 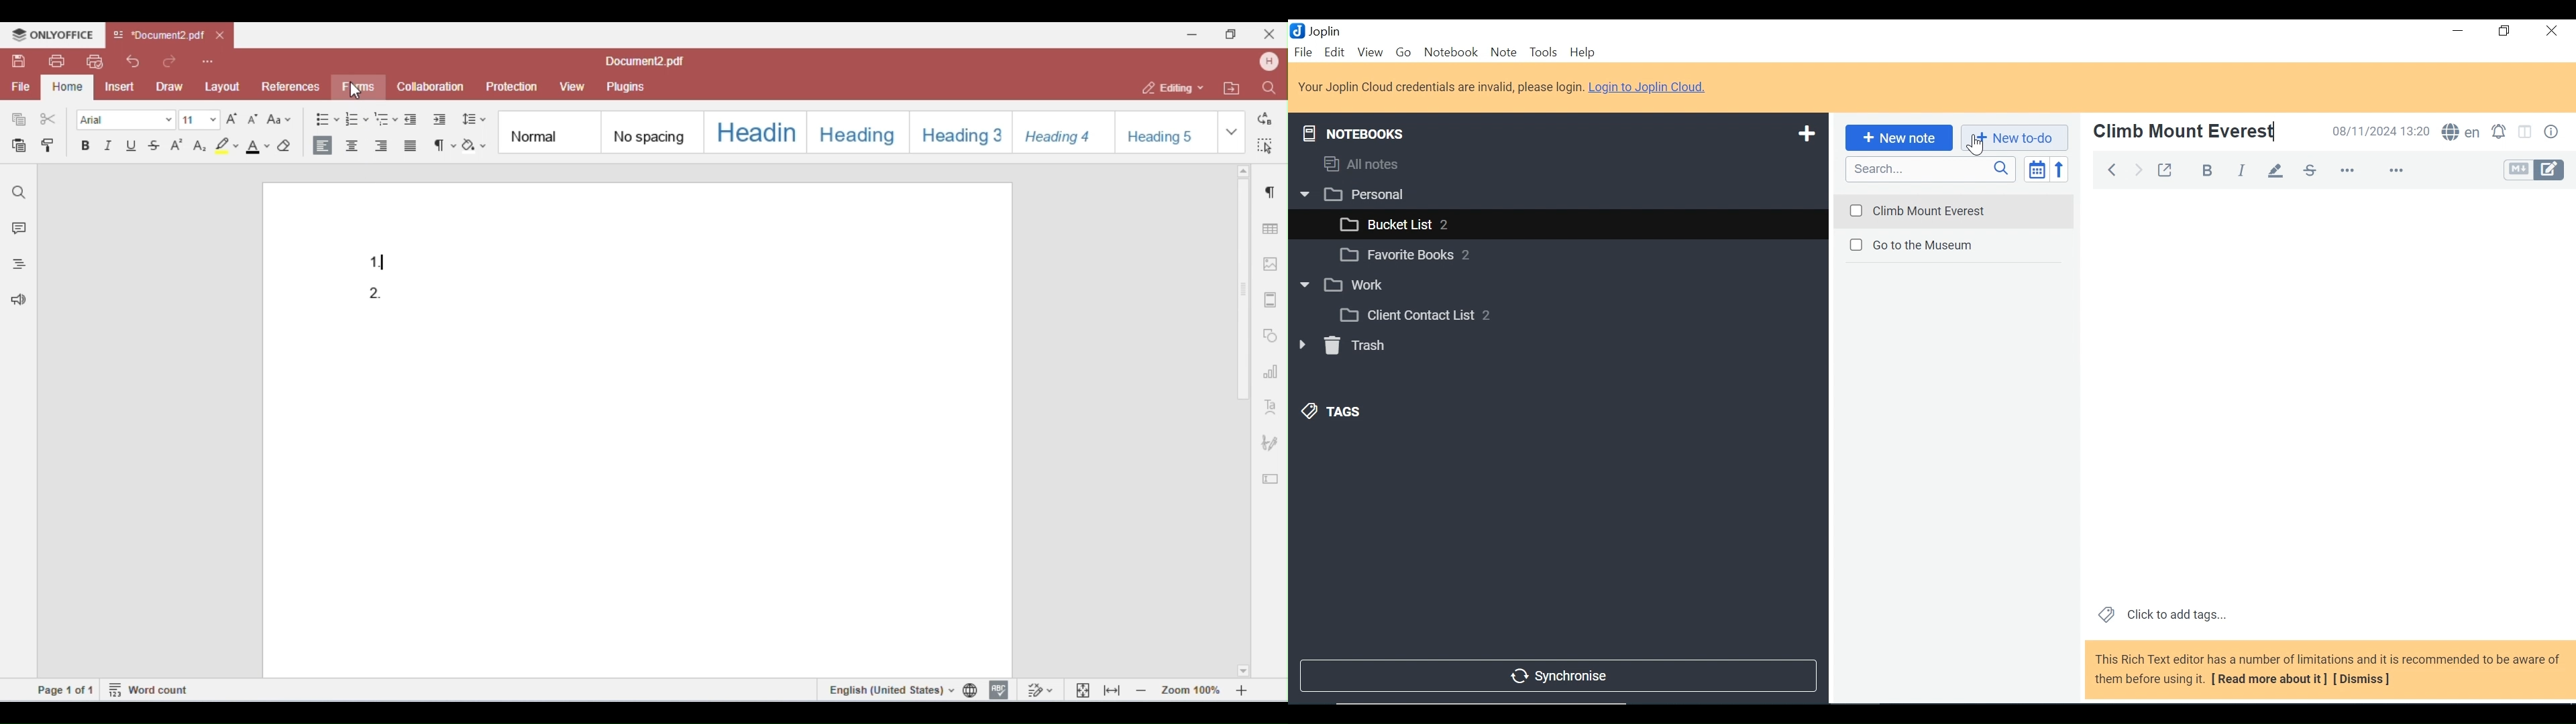 What do you see at coordinates (1582, 53) in the screenshot?
I see `Help` at bounding box center [1582, 53].